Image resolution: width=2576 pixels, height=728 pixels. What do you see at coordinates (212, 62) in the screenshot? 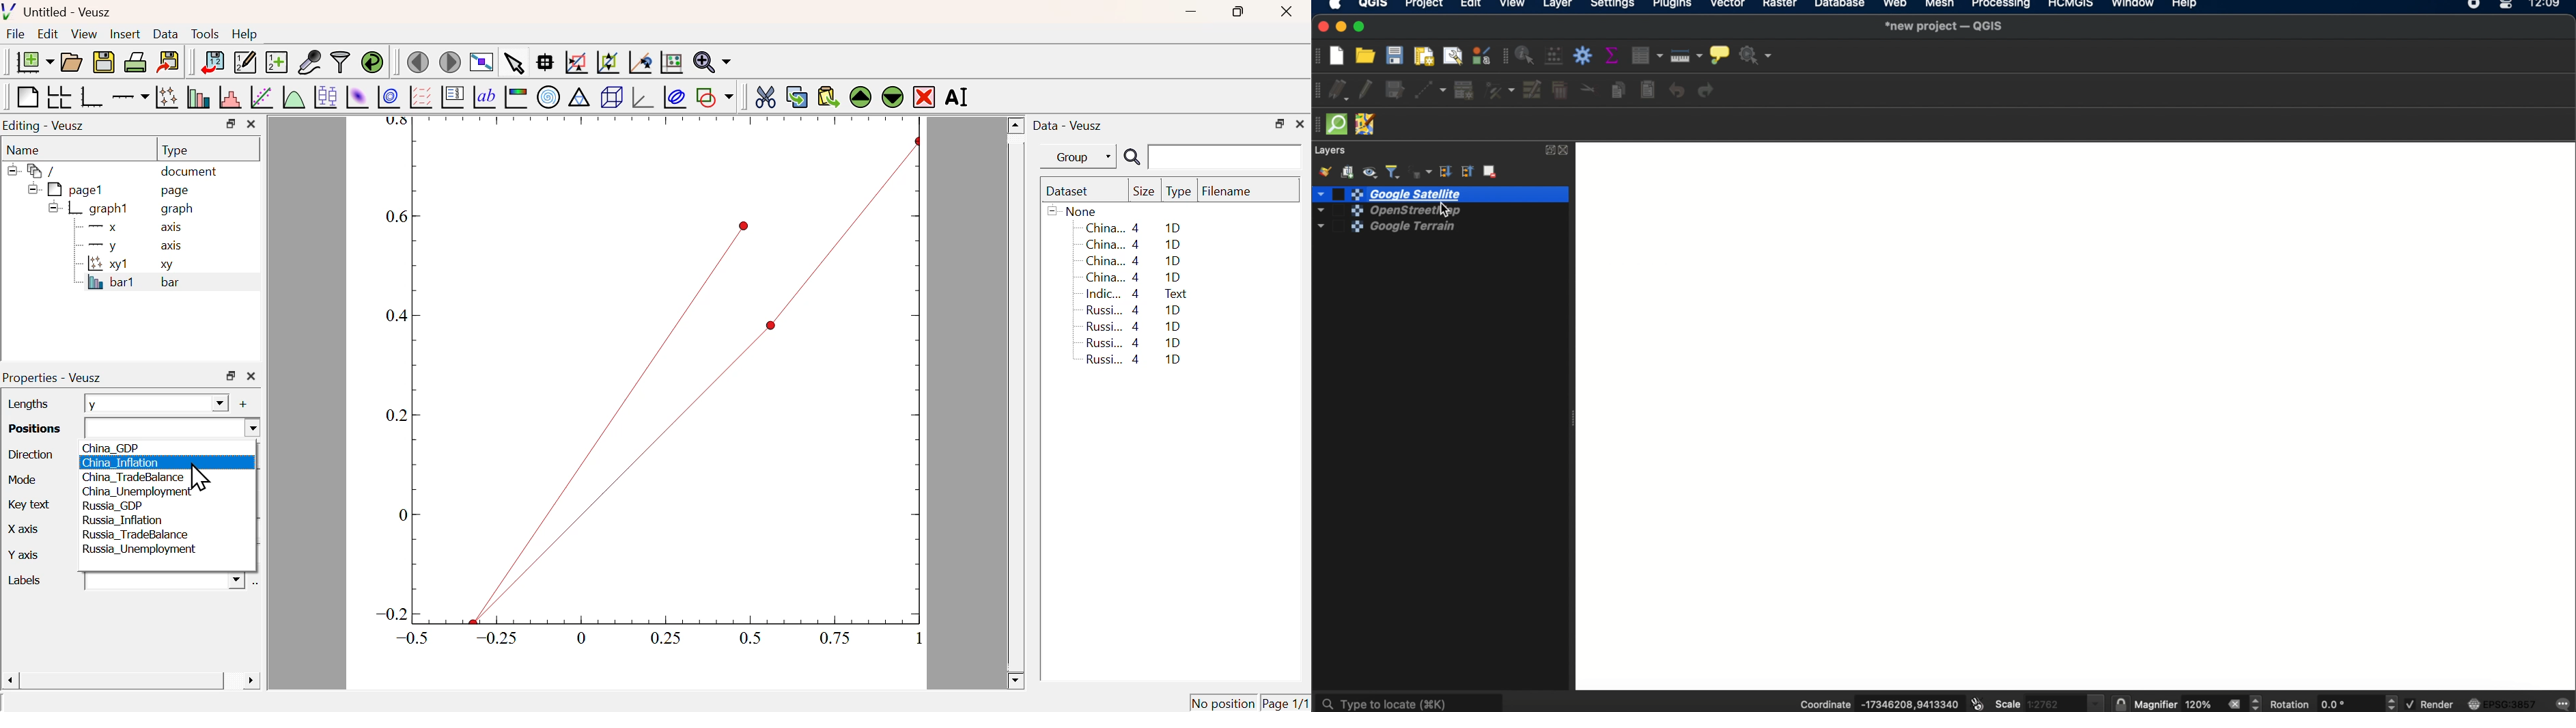
I see `Import Data` at bounding box center [212, 62].